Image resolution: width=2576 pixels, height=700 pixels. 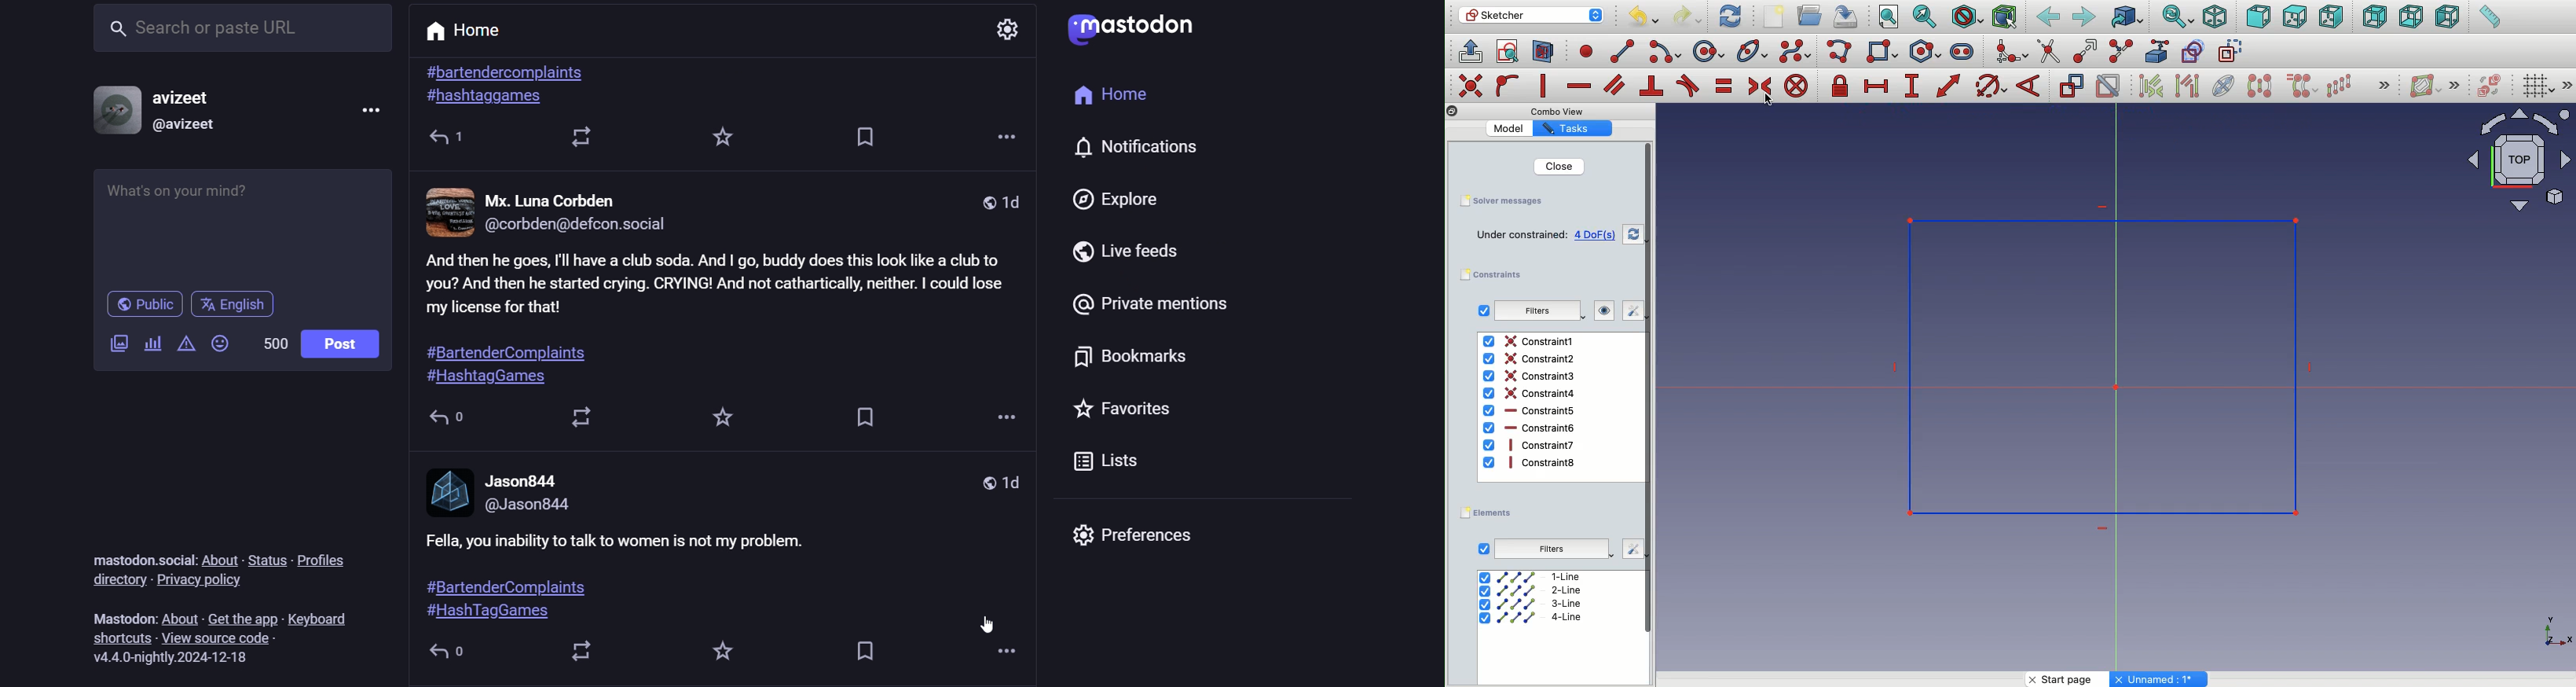 What do you see at coordinates (1795, 50) in the screenshot?
I see `Create B-spline` at bounding box center [1795, 50].